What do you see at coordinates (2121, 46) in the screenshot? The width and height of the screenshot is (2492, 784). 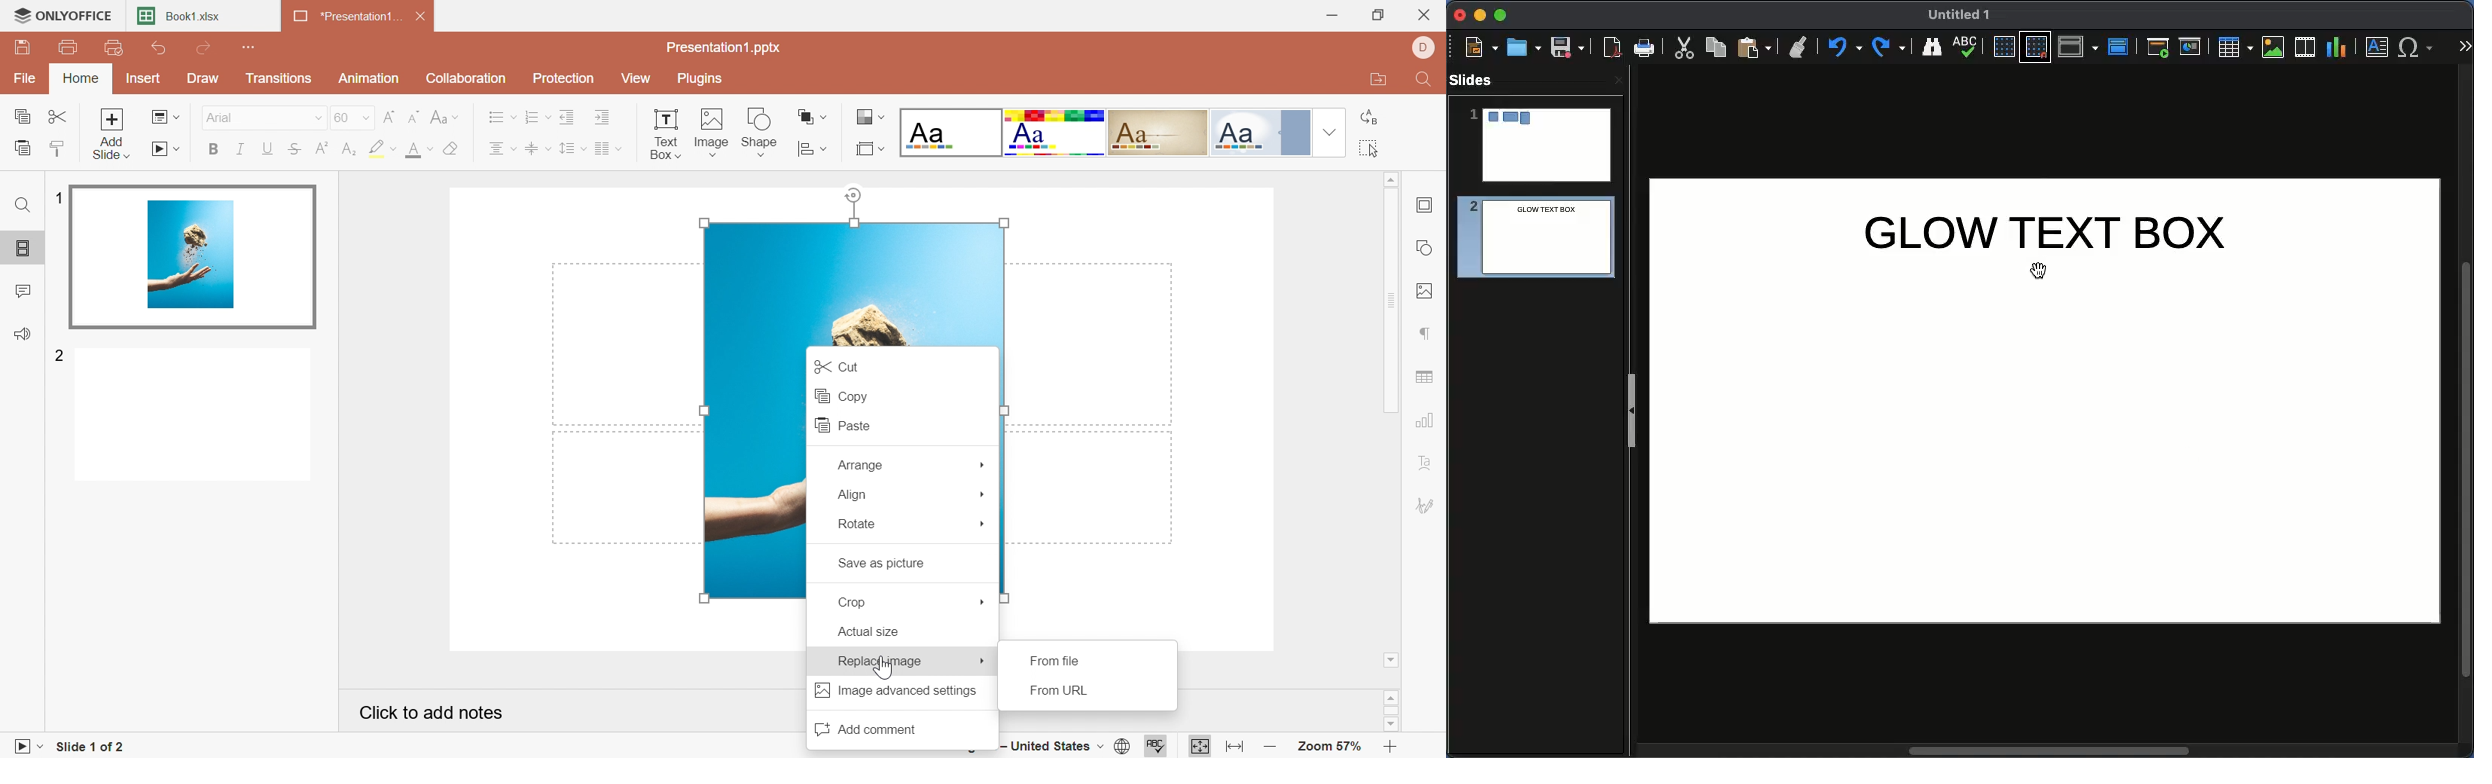 I see `Master slide` at bounding box center [2121, 46].